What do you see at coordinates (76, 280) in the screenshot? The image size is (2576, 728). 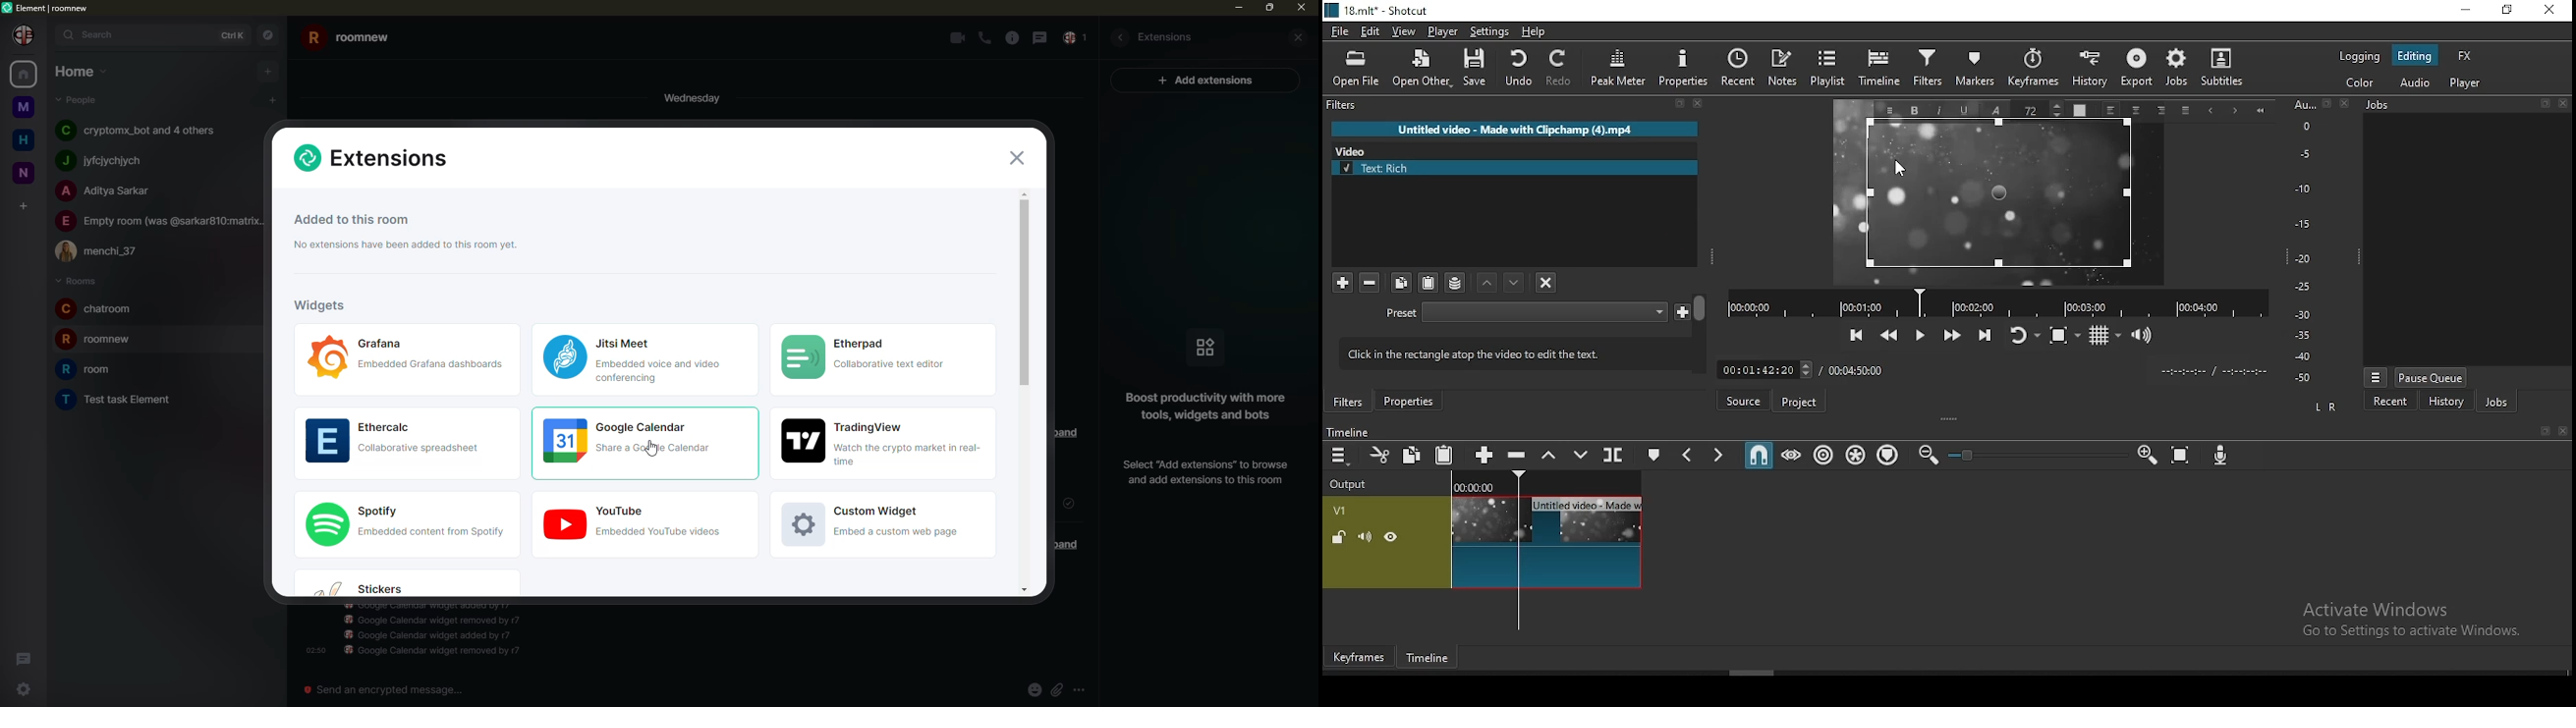 I see `rooms` at bounding box center [76, 280].